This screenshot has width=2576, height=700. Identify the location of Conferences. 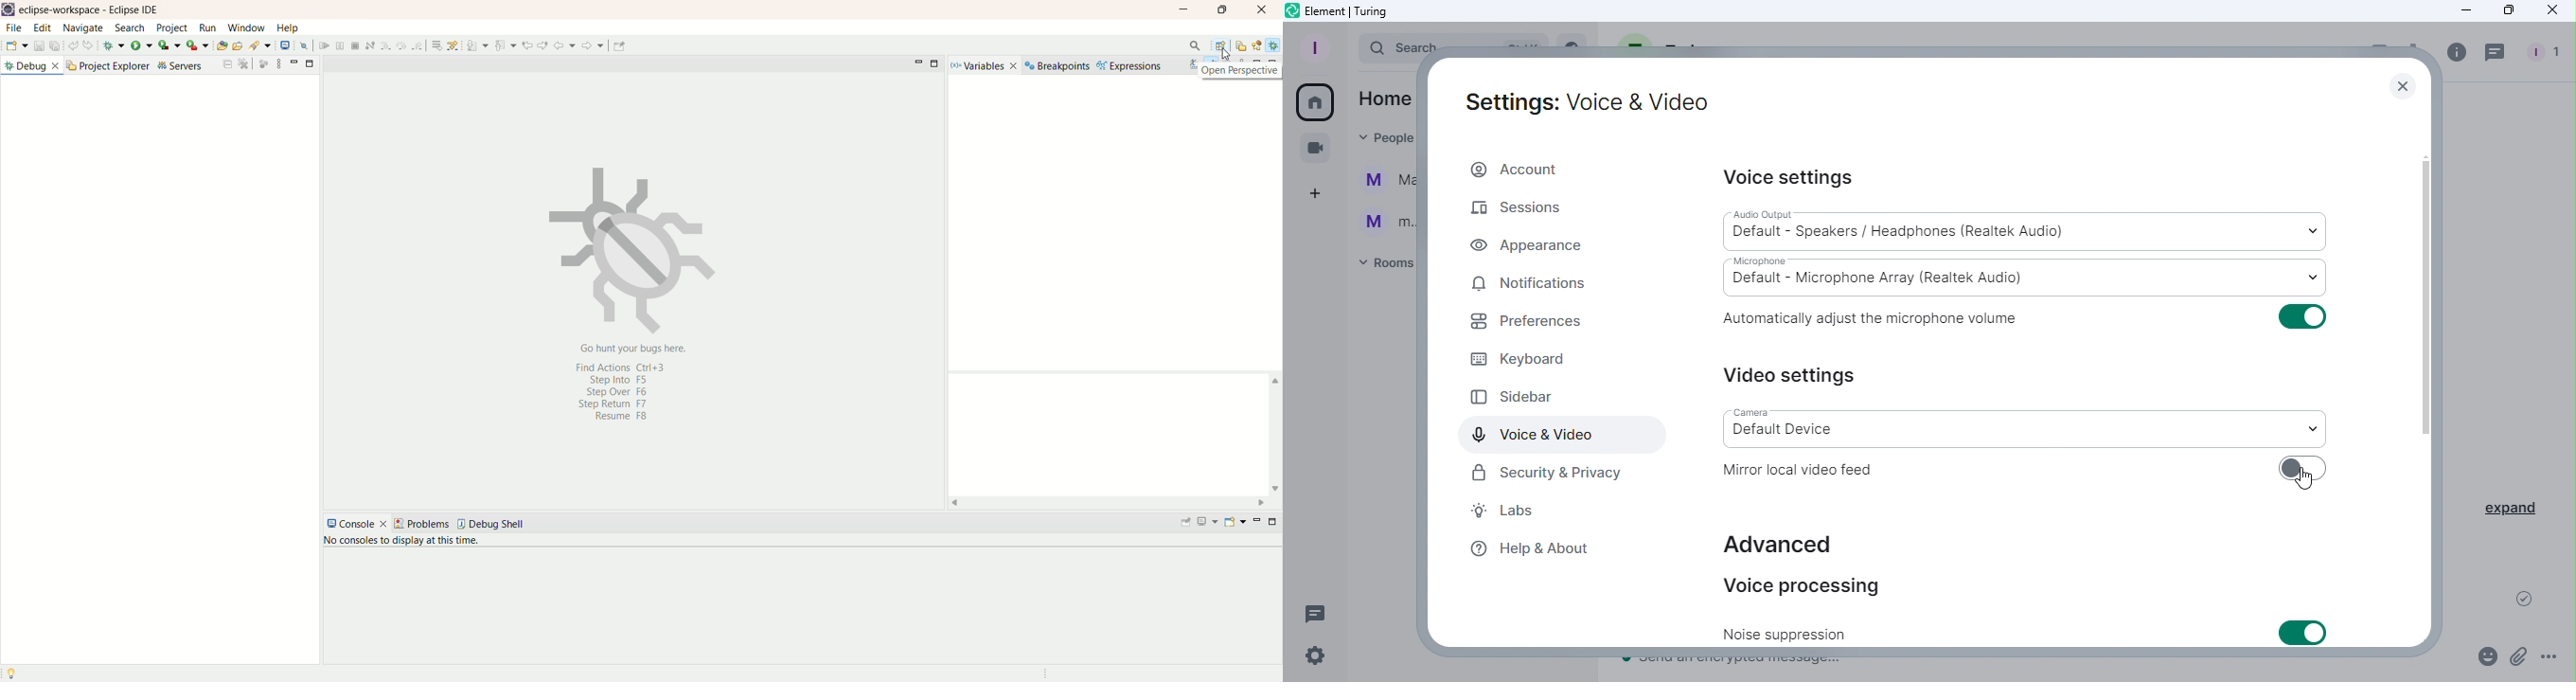
(1313, 144).